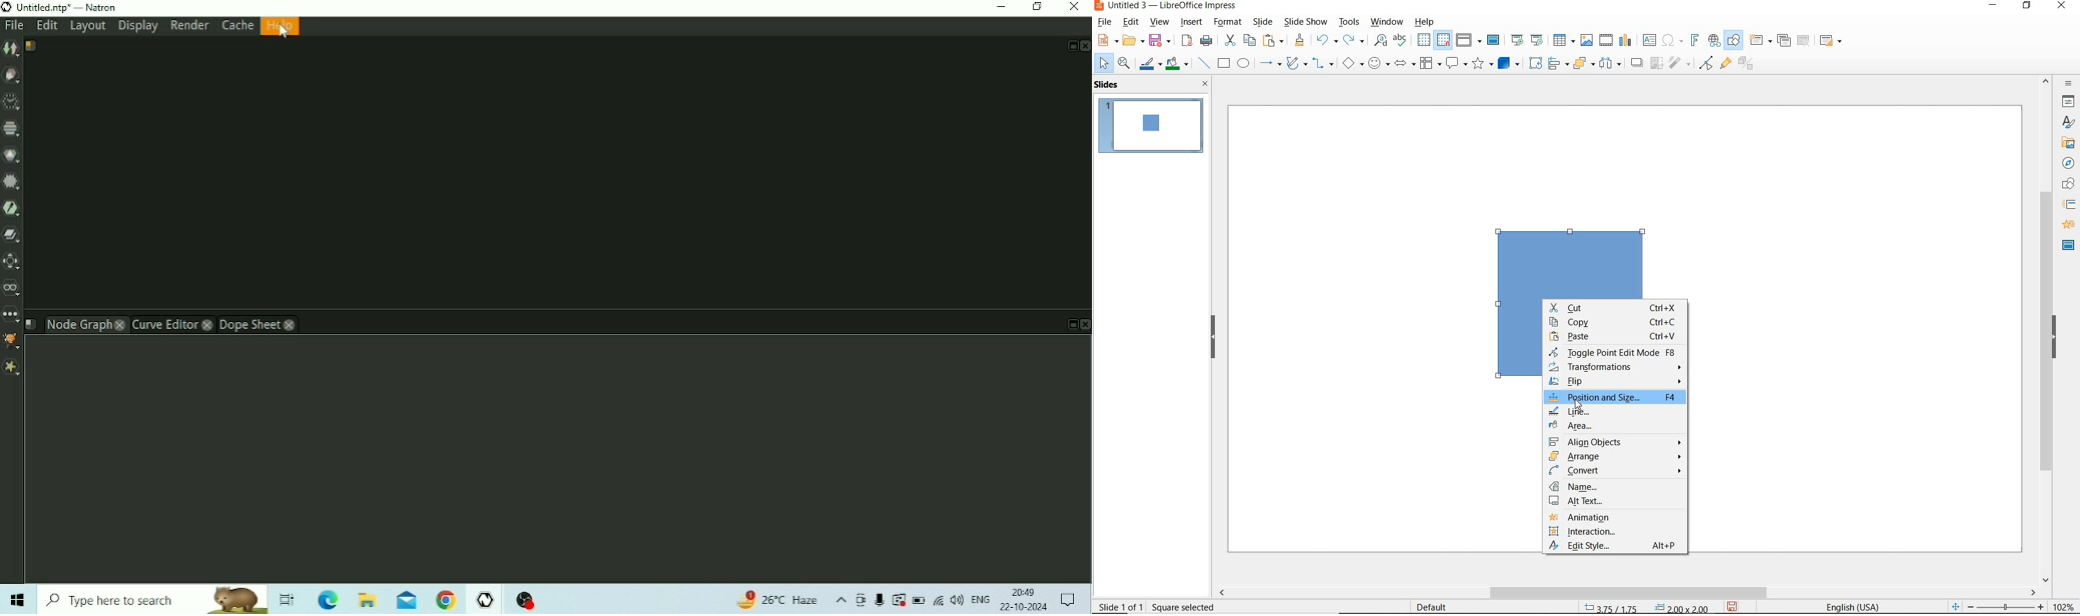 This screenshot has height=616, width=2100. Describe the element at coordinates (1161, 41) in the screenshot. I see `save` at that location.